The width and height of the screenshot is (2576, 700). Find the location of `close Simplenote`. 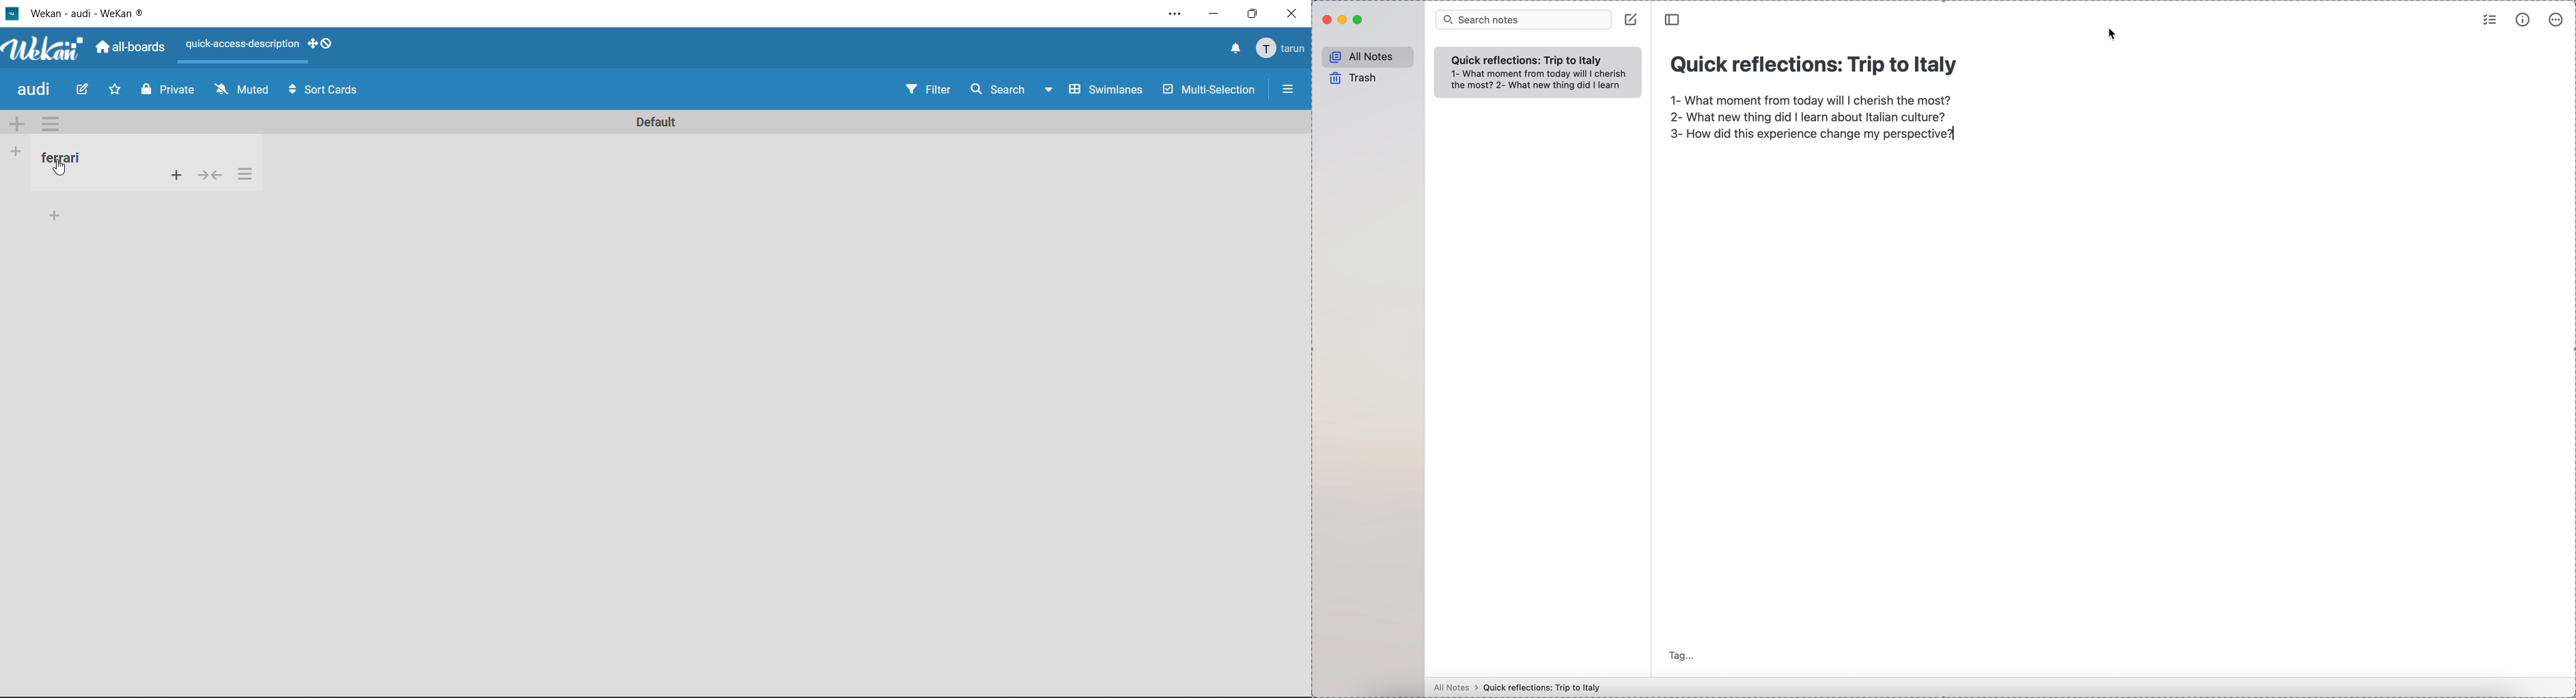

close Simplenote is located at coordinates (1326, 20).